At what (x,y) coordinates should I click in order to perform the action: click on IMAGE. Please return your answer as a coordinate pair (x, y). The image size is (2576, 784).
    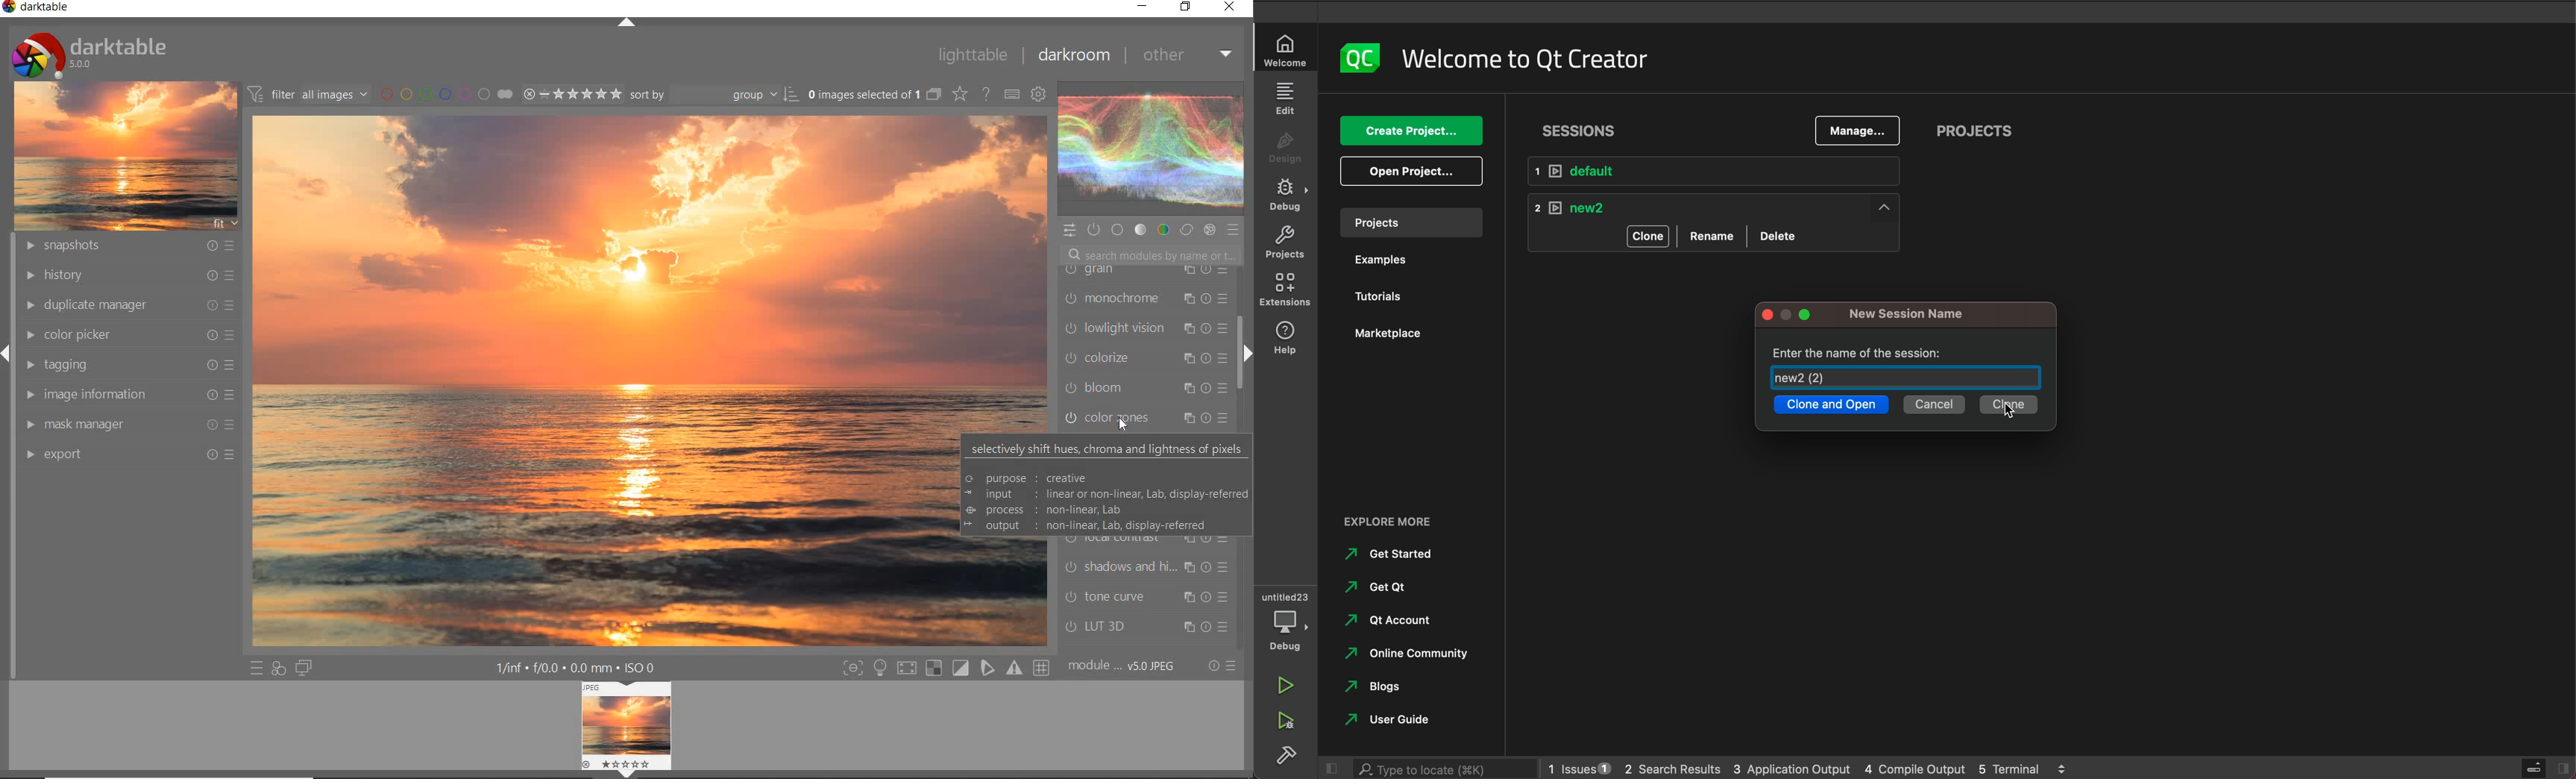
    Looking at the image, I should click on (125, 154).